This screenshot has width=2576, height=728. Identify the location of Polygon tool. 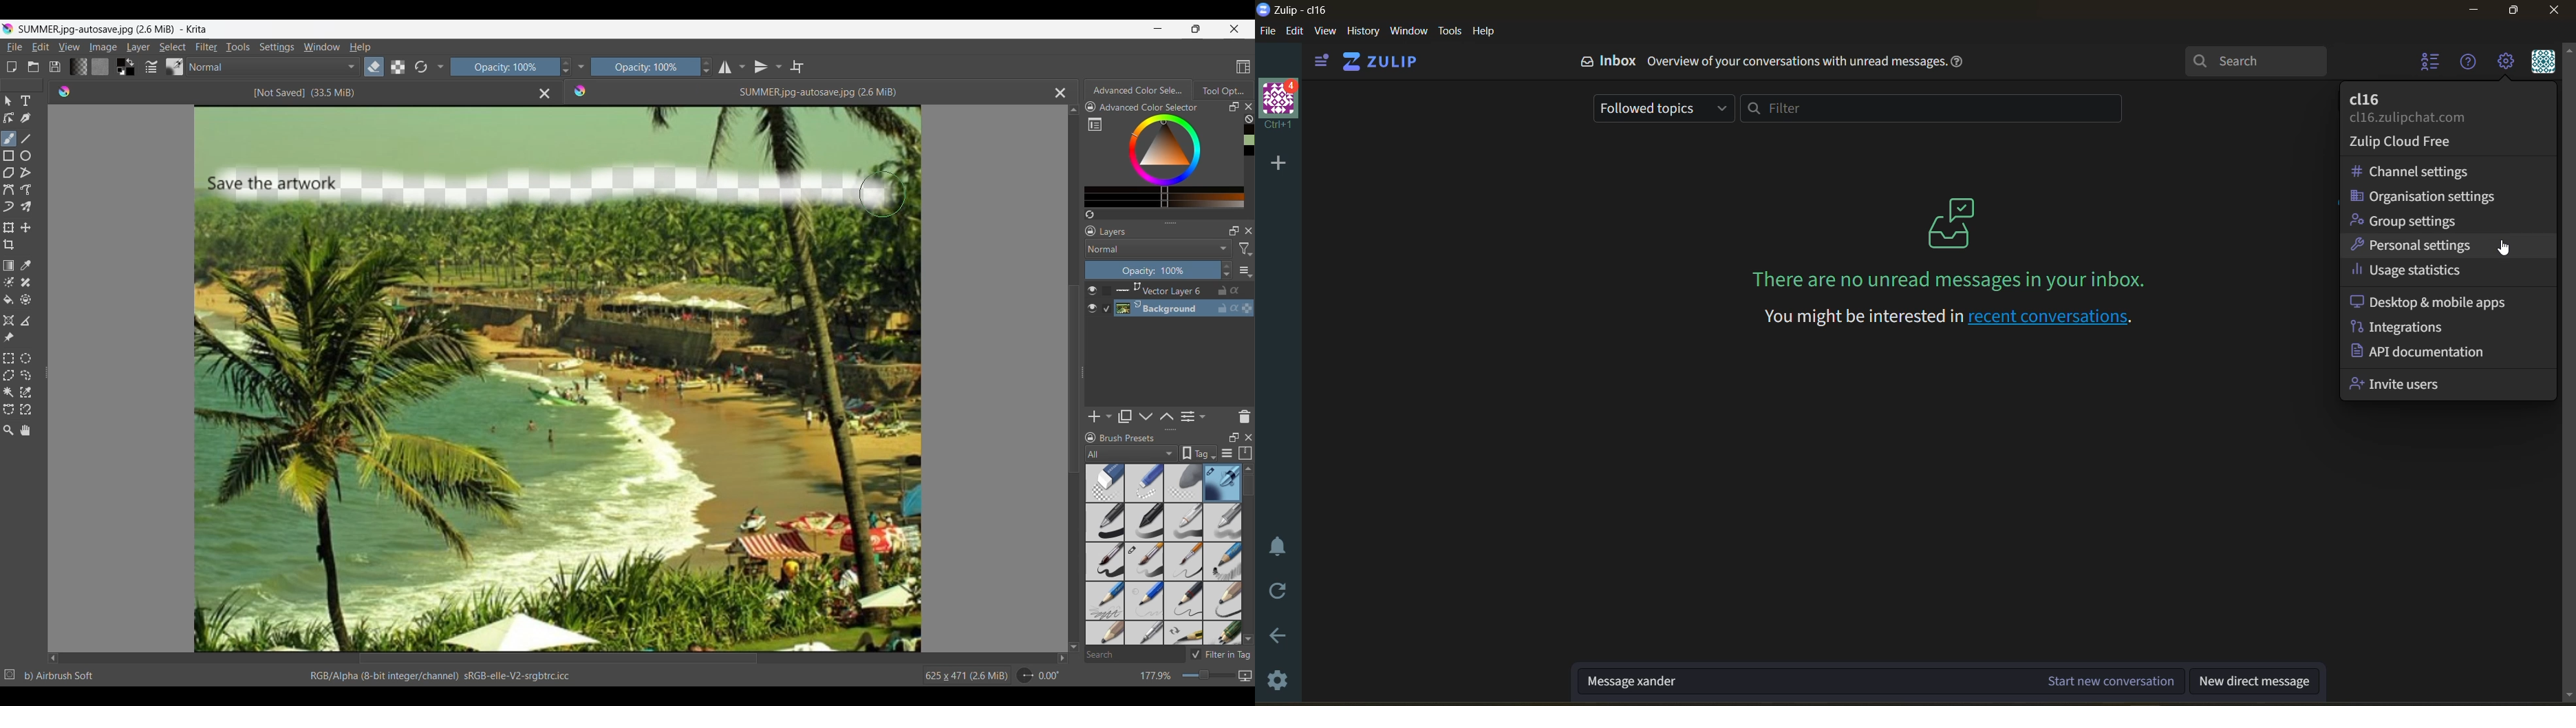
(9, 173).